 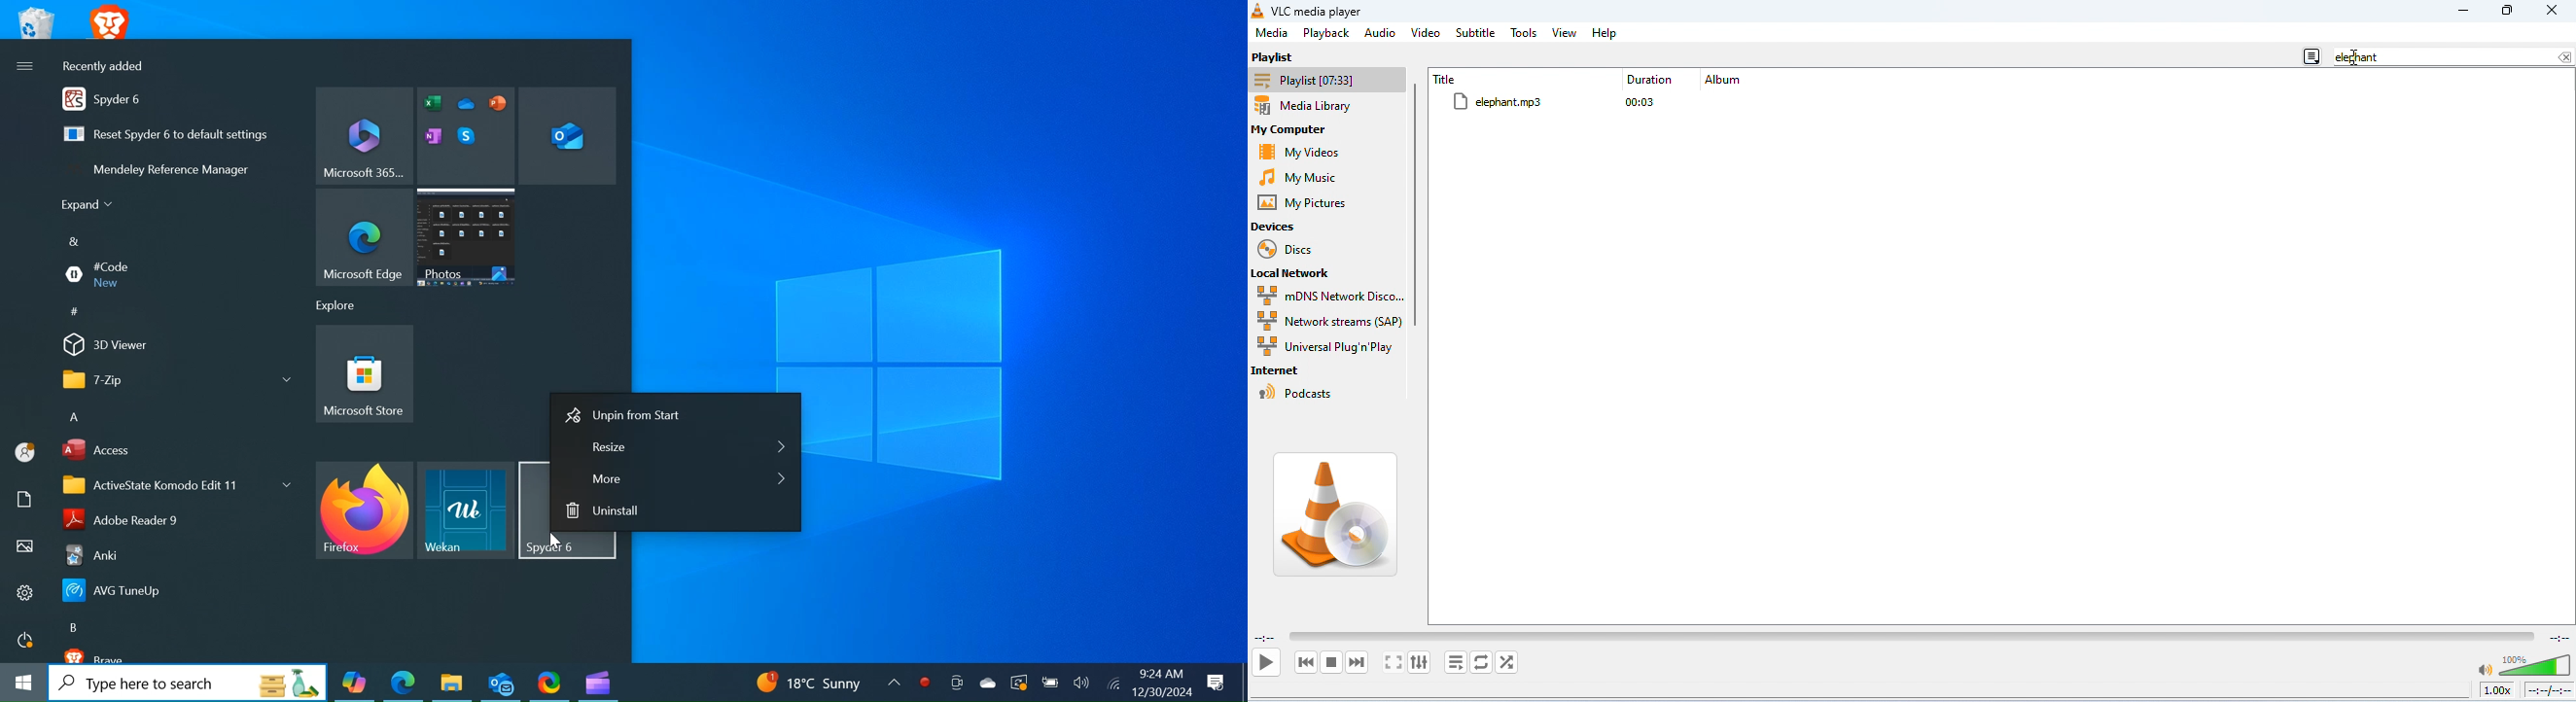 What do you see at coordinates (452, 681) in the screenshot?
I see `File Explorer` at bounding box center [452, 681].